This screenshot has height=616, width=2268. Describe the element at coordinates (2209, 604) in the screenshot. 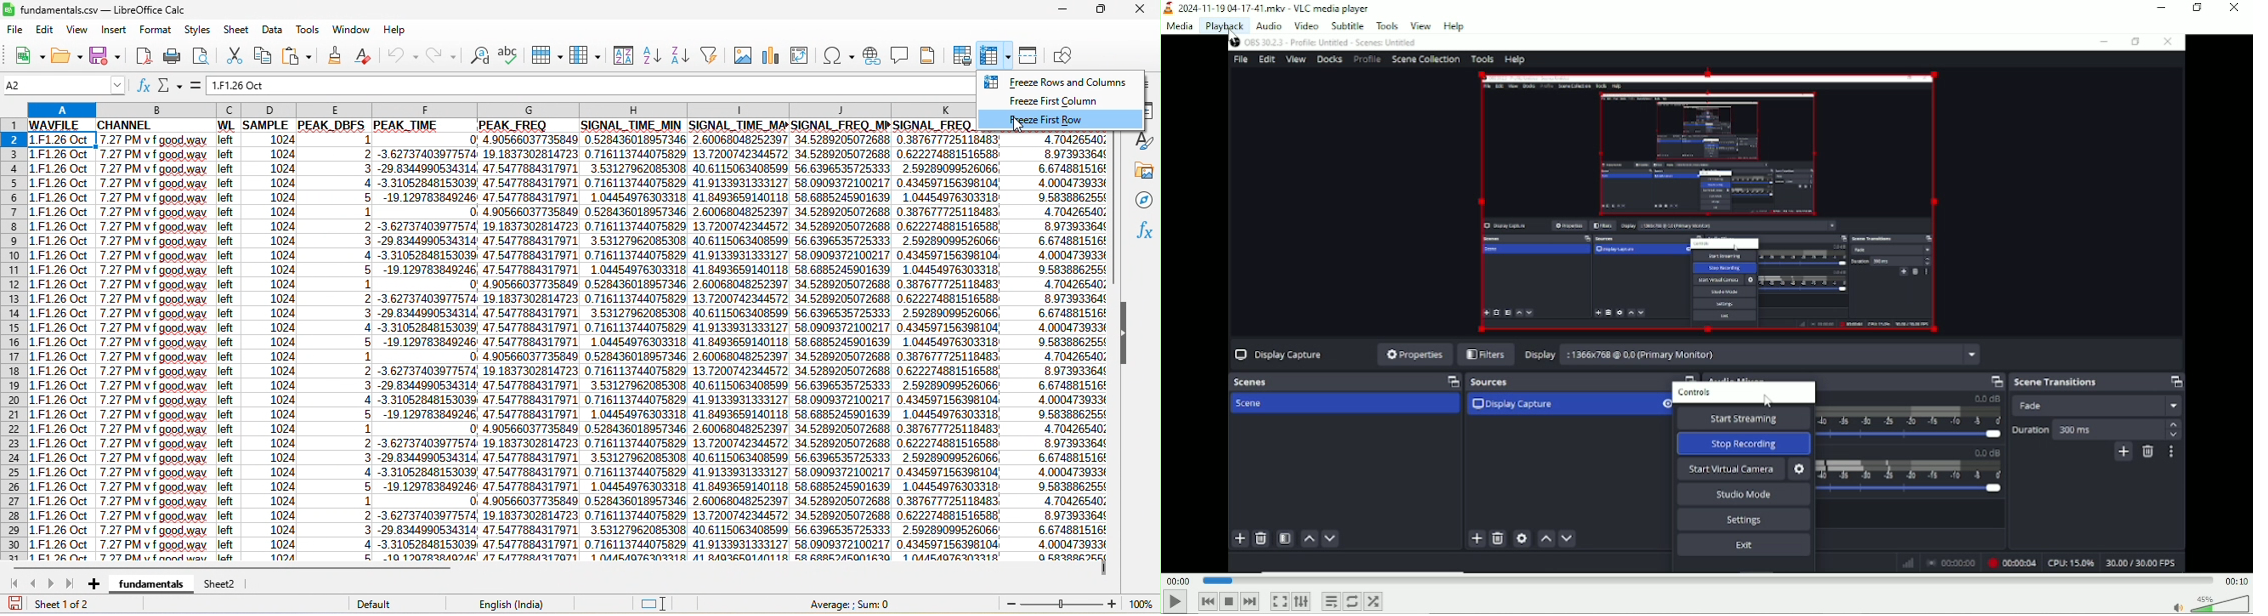

I see `Volume` at that location.